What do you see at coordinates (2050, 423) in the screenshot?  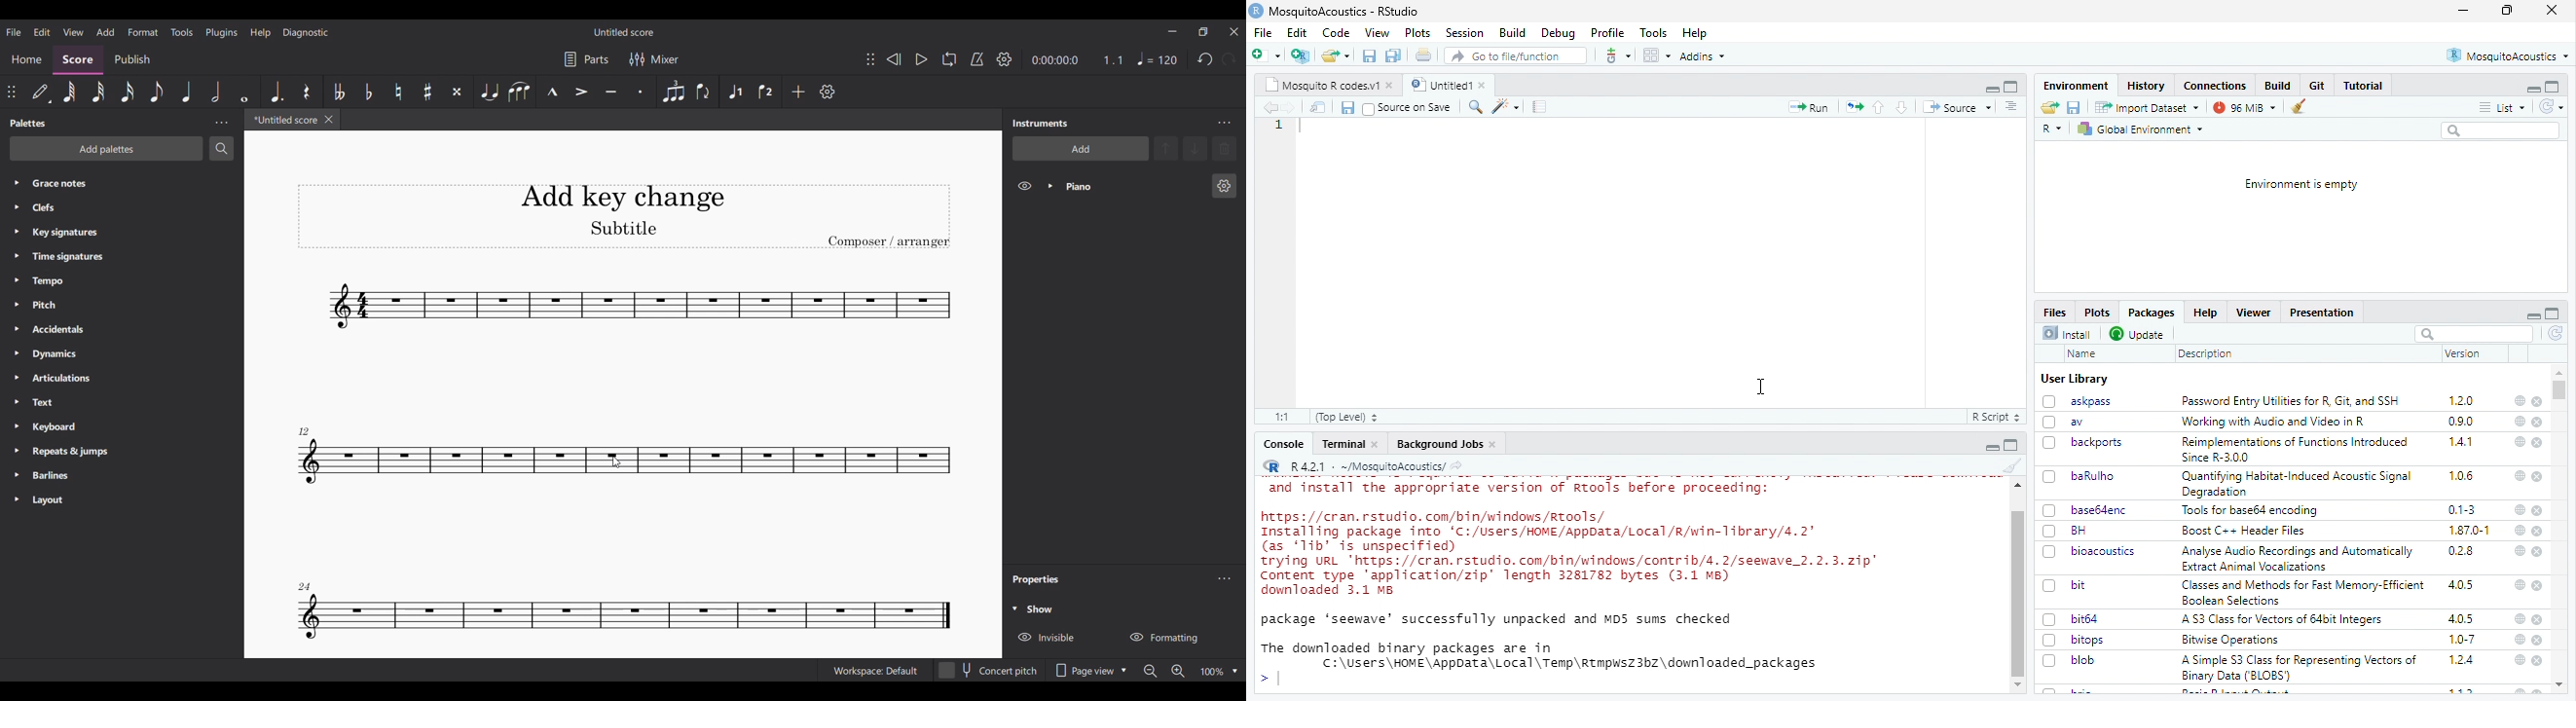 I see `checkbox` at bounding box center [2050, 423].